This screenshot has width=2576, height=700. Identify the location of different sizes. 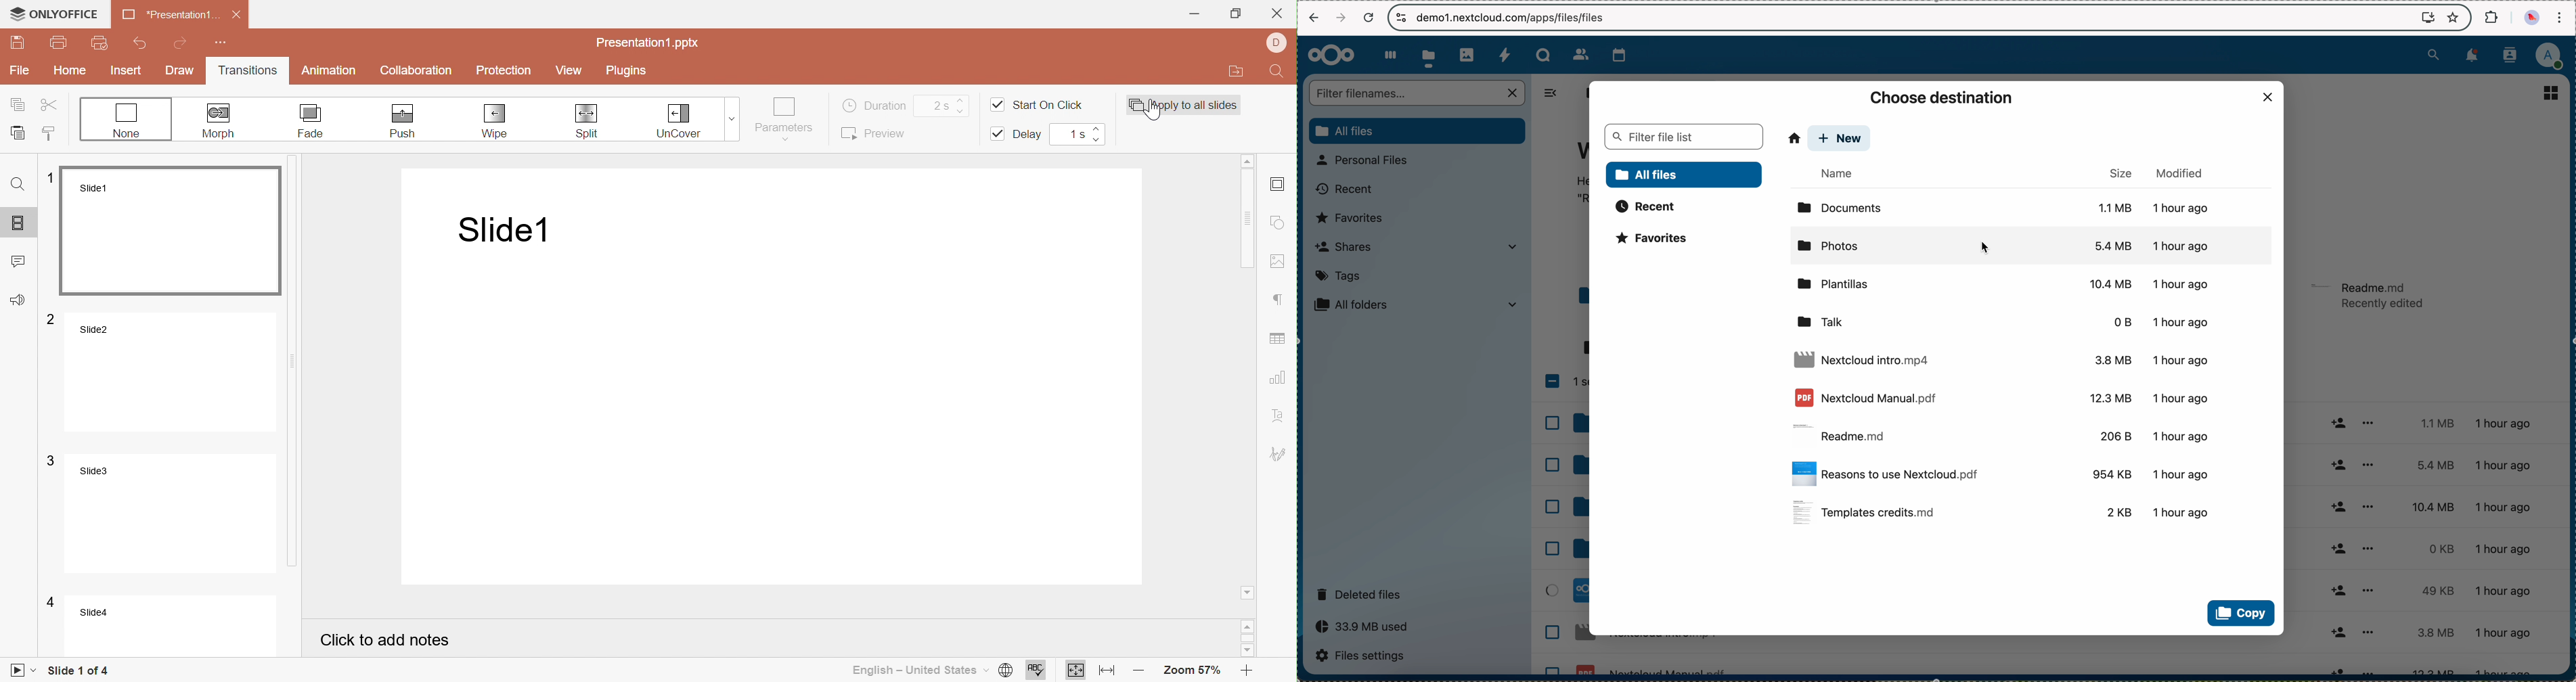
(2427, 545).